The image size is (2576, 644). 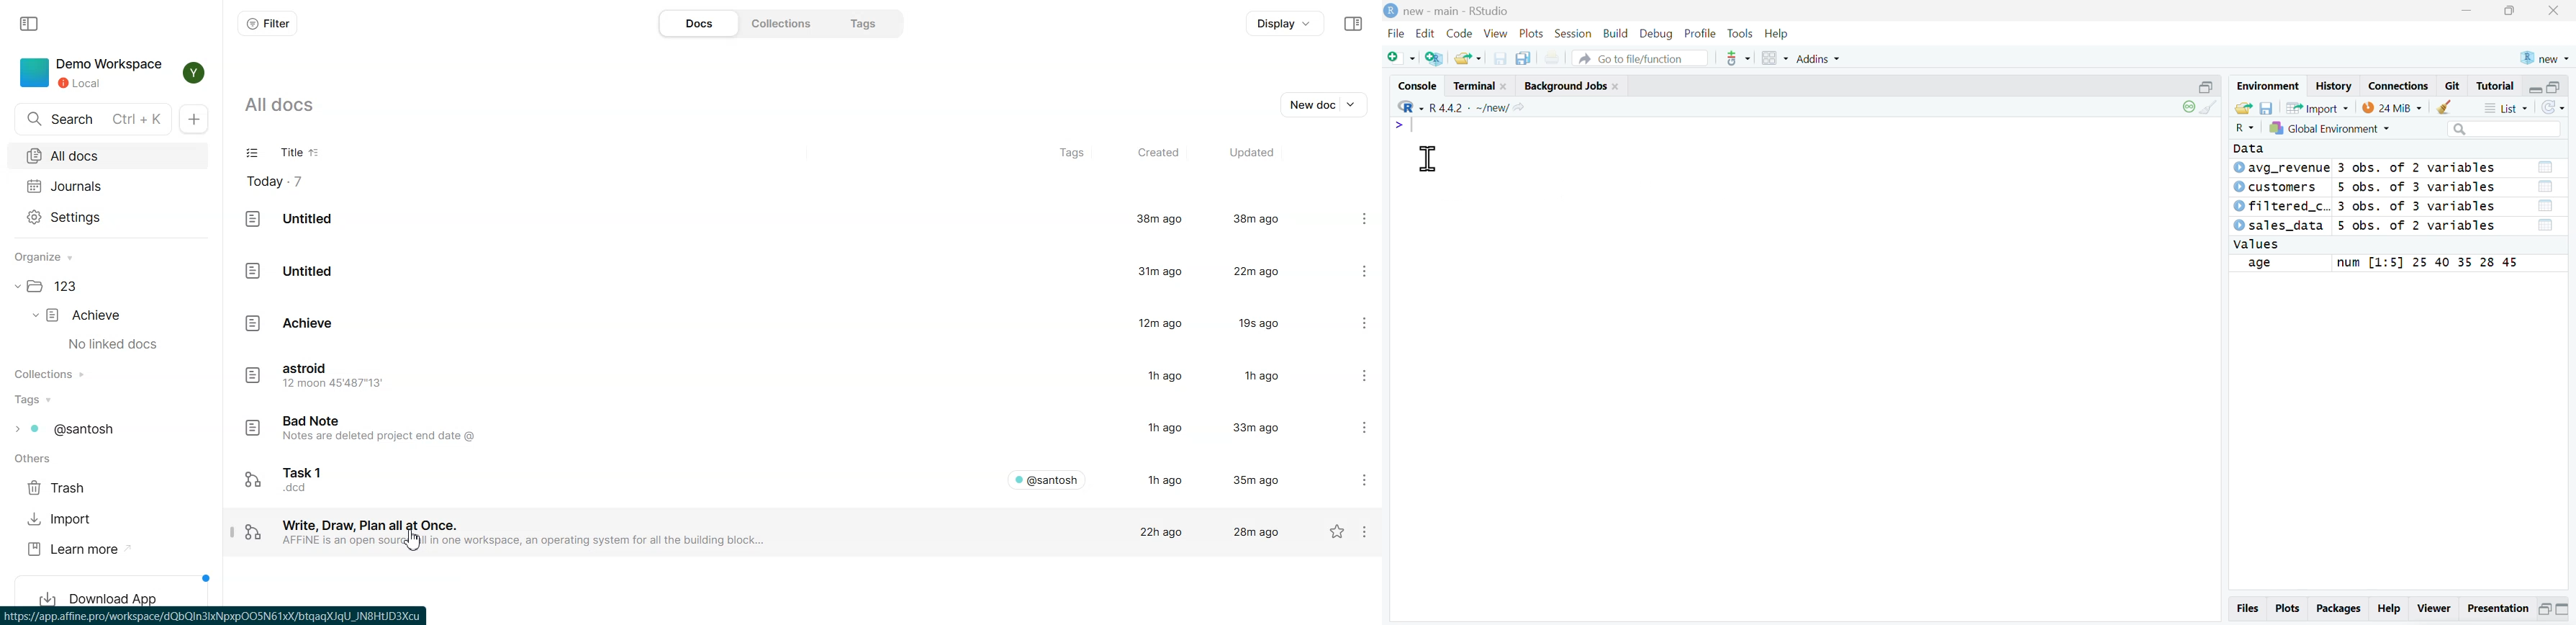 What do you see at coordinates (2546, 197) in the screenshot?
I see `Open dataset in table view` at bounding box center [2546, 197].